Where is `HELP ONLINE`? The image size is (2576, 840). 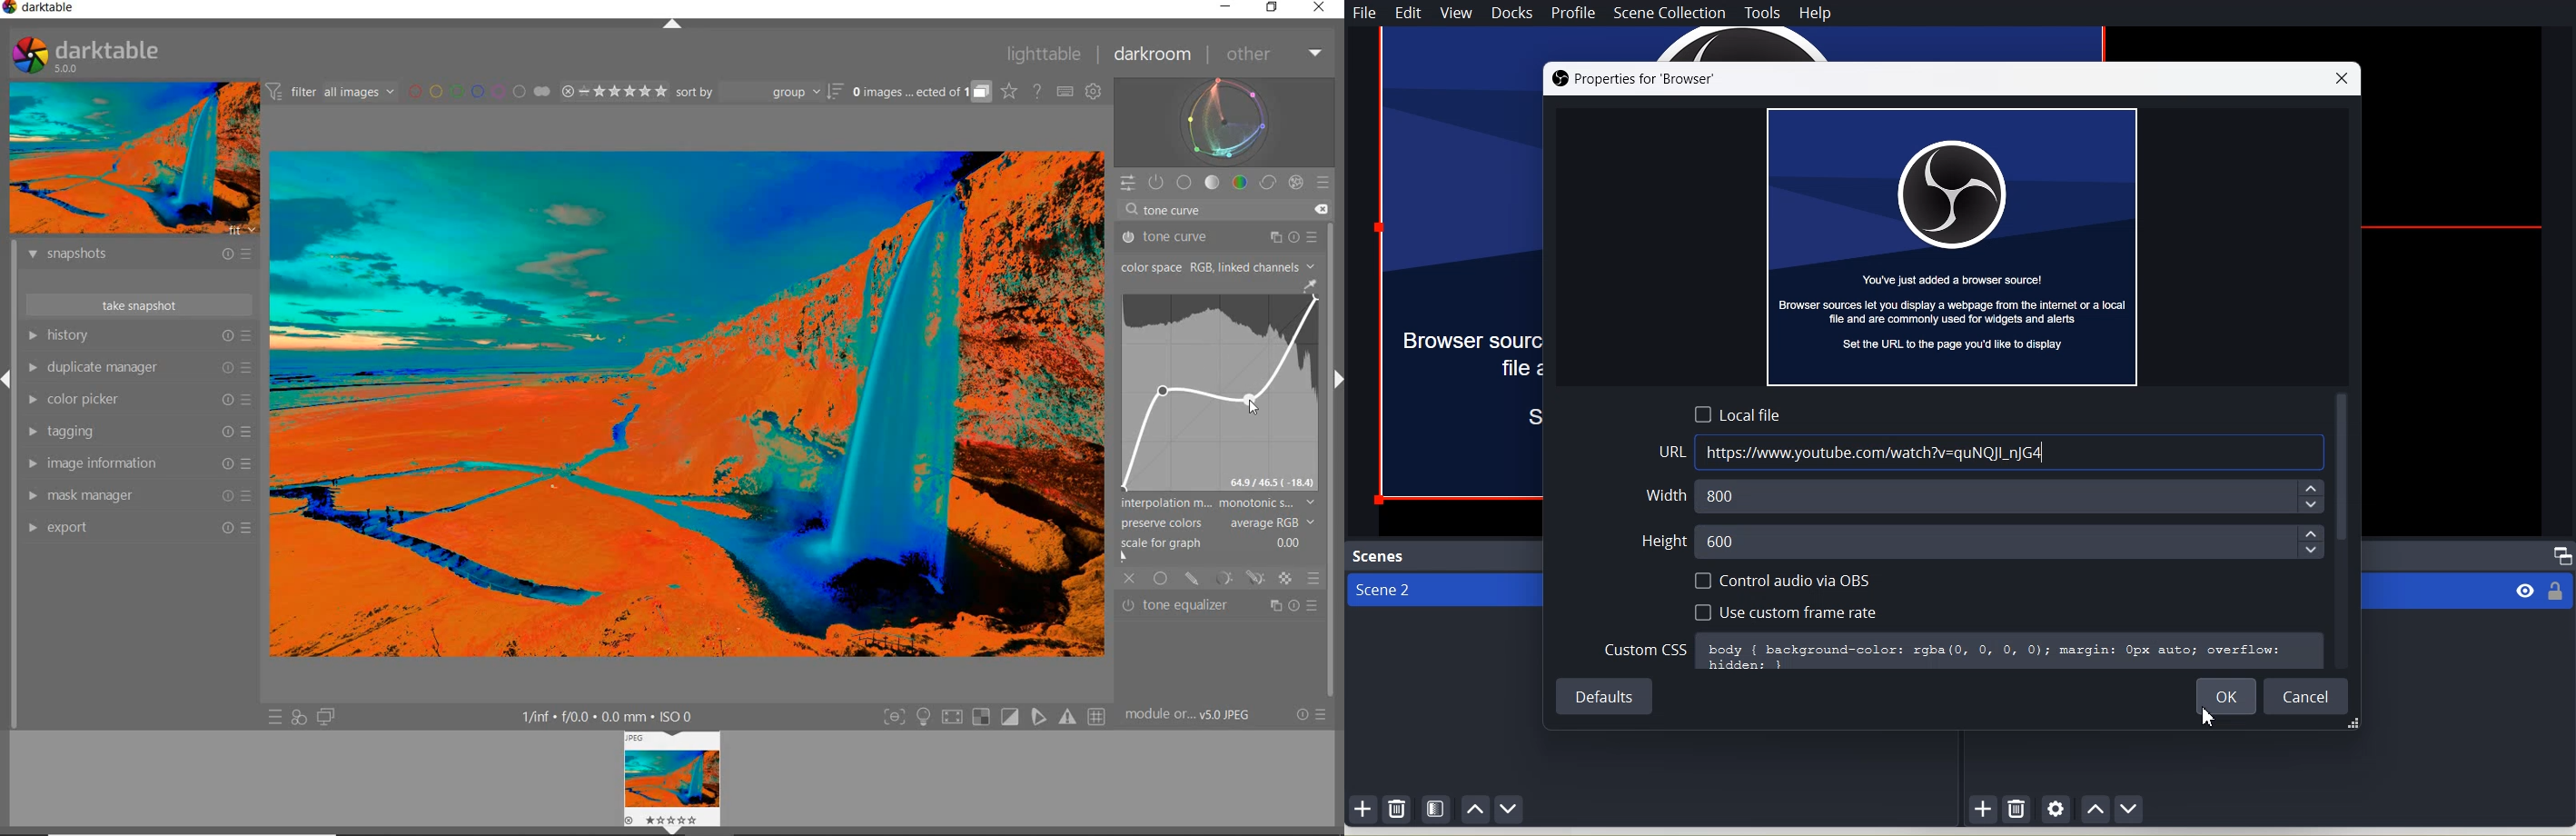
HELP ONLINE is located at coordinates (1037, 91).